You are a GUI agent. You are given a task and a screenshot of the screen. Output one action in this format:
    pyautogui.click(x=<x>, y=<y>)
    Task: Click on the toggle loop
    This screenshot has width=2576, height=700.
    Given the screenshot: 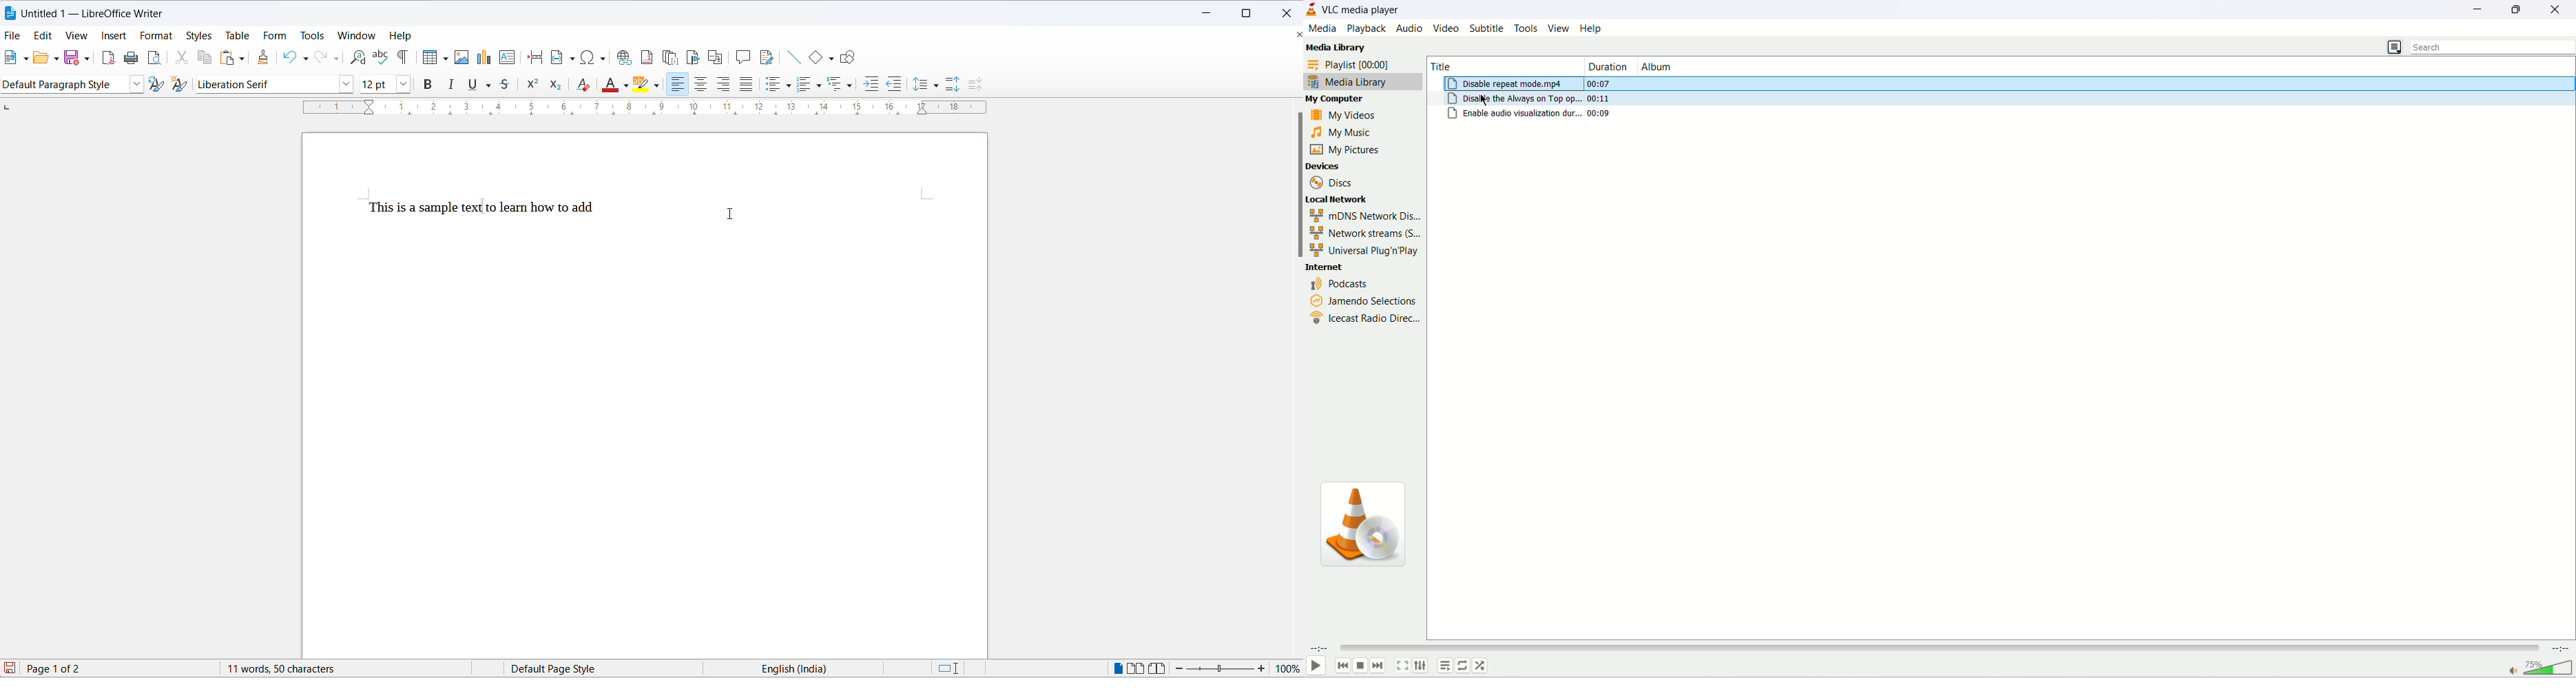 What is the action you would take?
    pyautogui.click(x=1462, y=666)
    